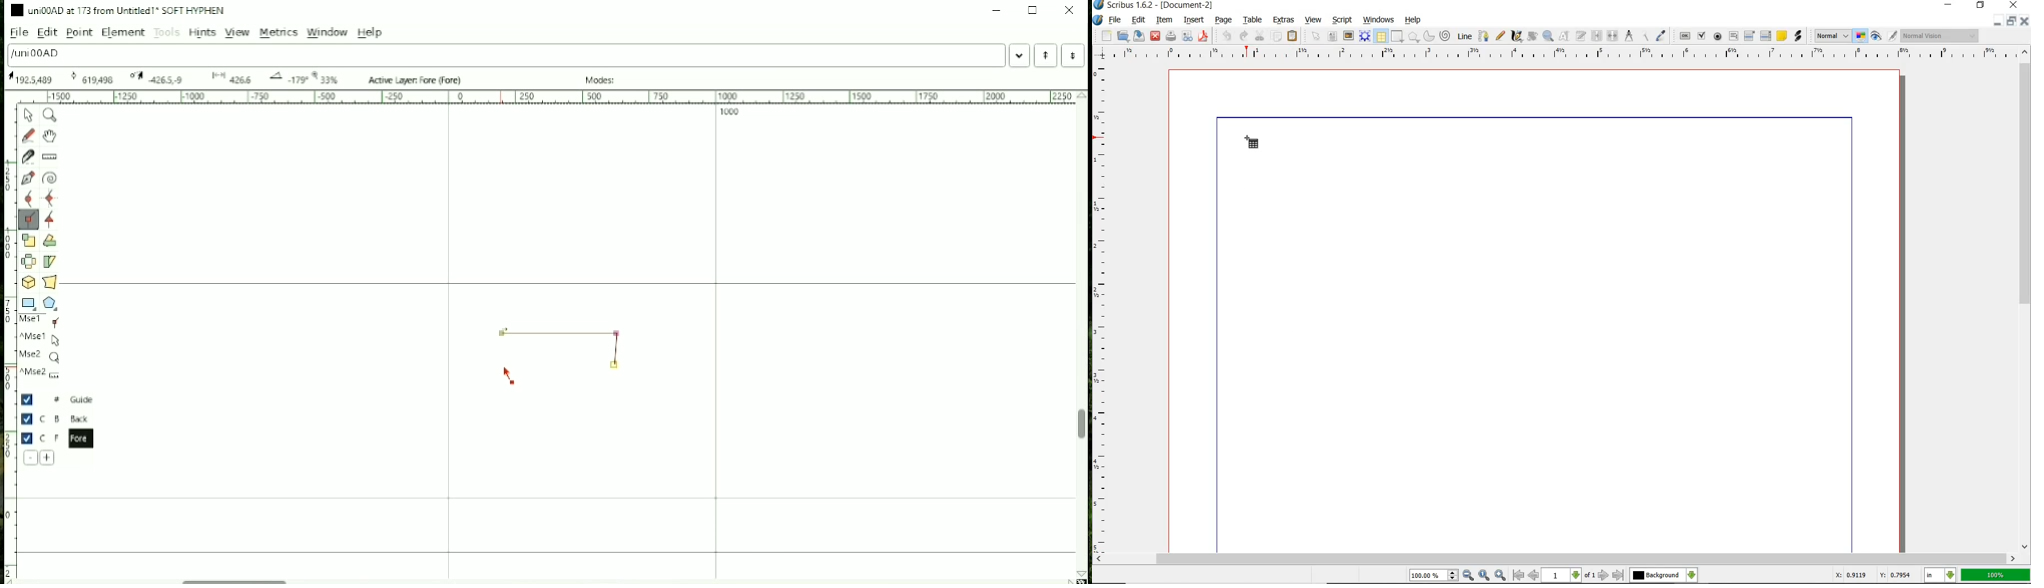  I want to click on Magnify, so click(51, 115).